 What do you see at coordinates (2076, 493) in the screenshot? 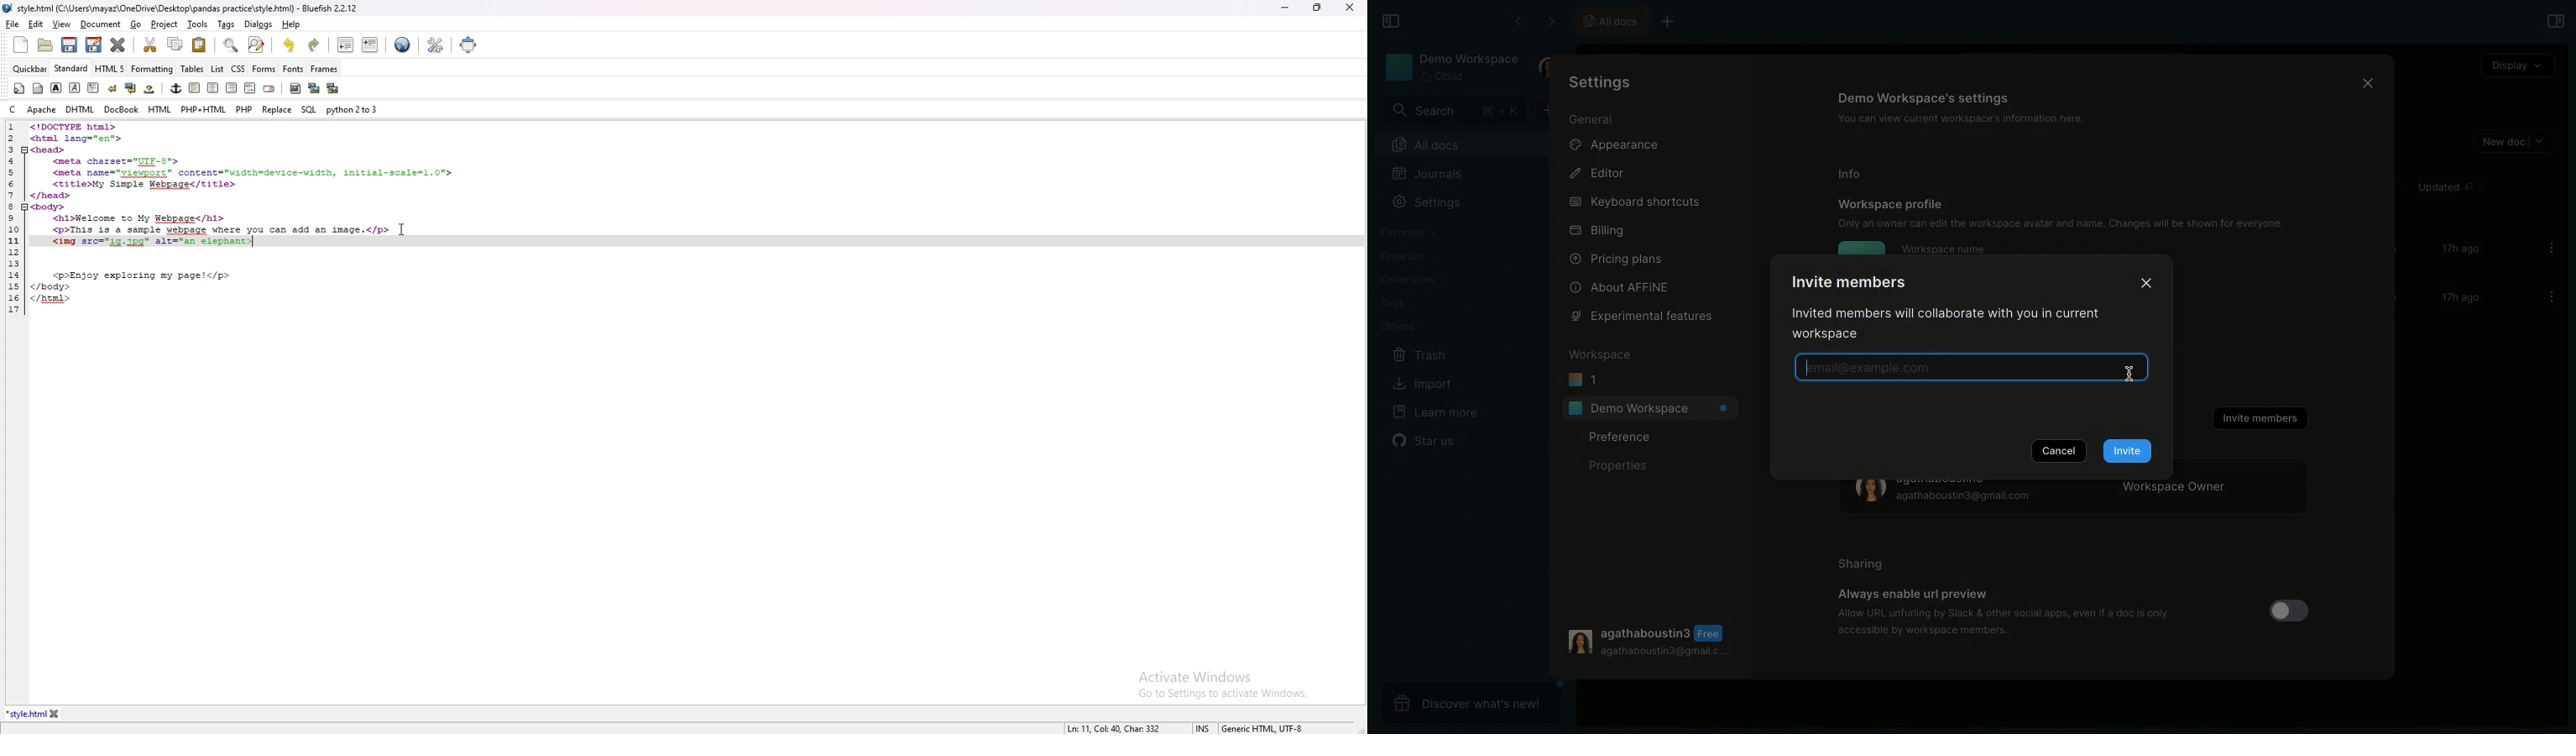
I see `Workspace owner` at bounding box center [2076, 493].